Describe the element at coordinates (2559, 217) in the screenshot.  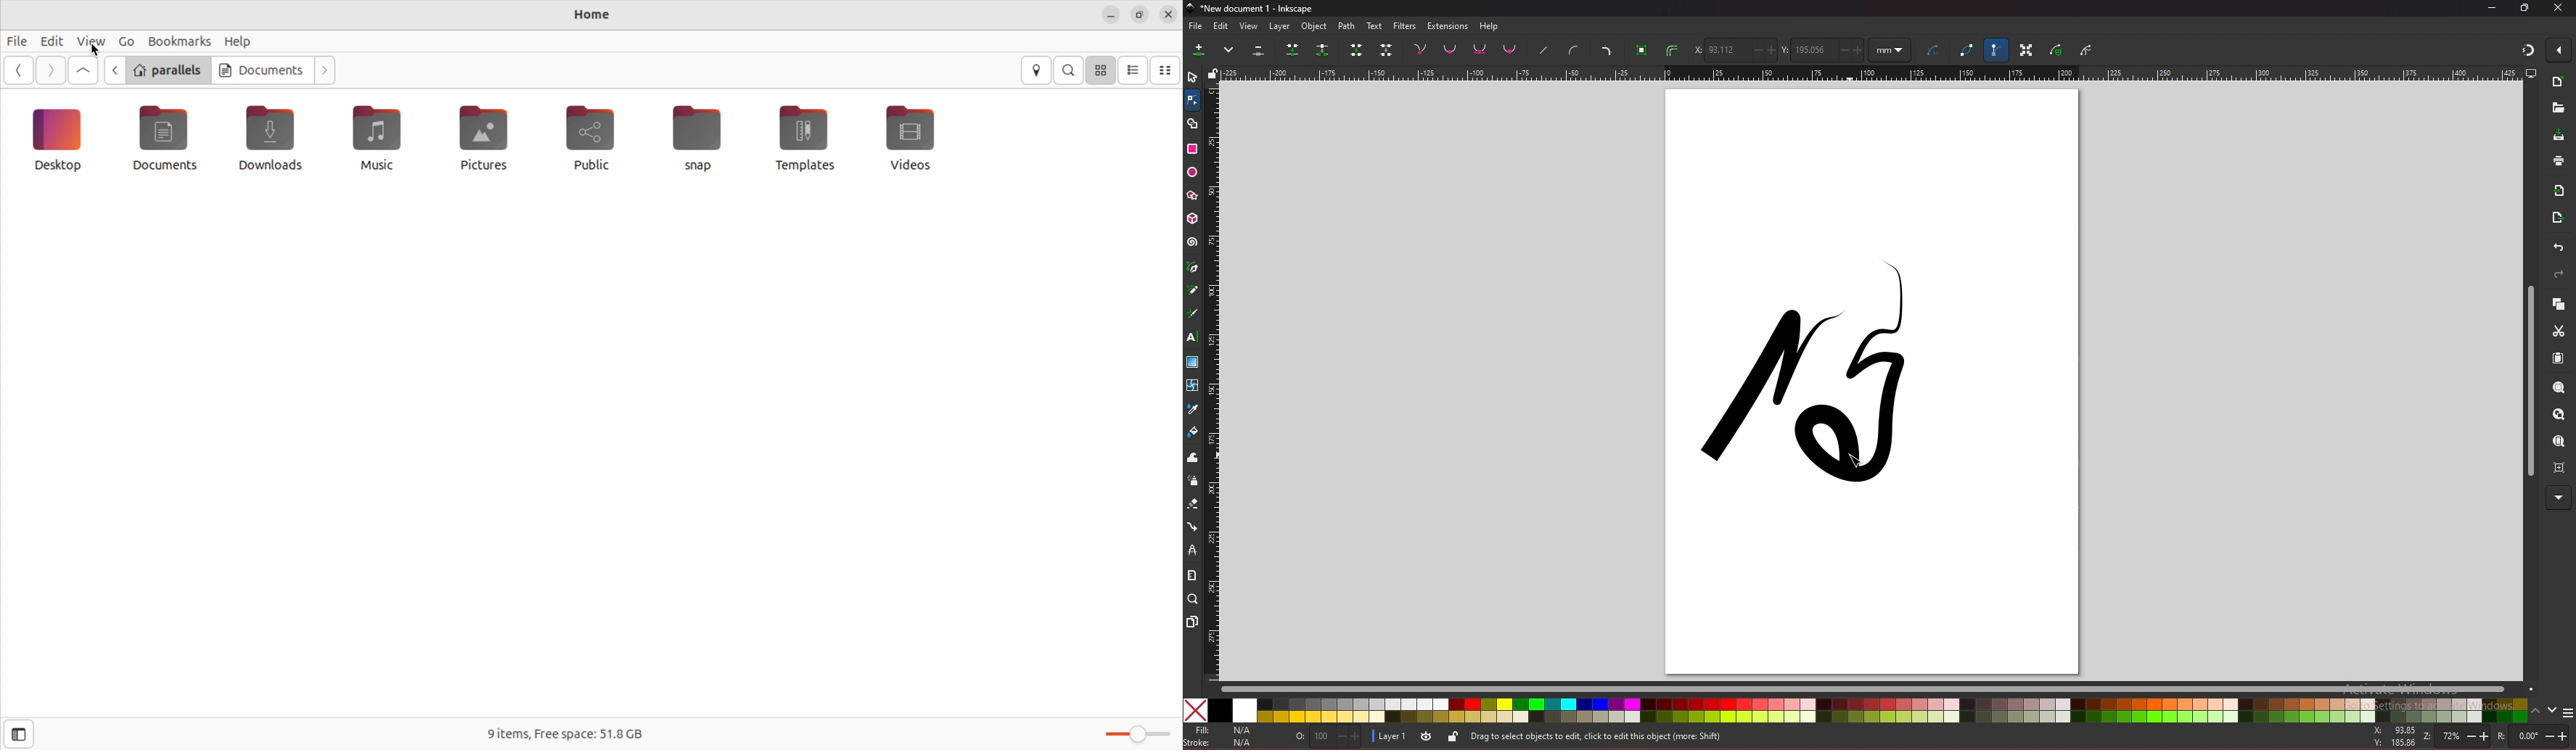
I see `export` at that location.